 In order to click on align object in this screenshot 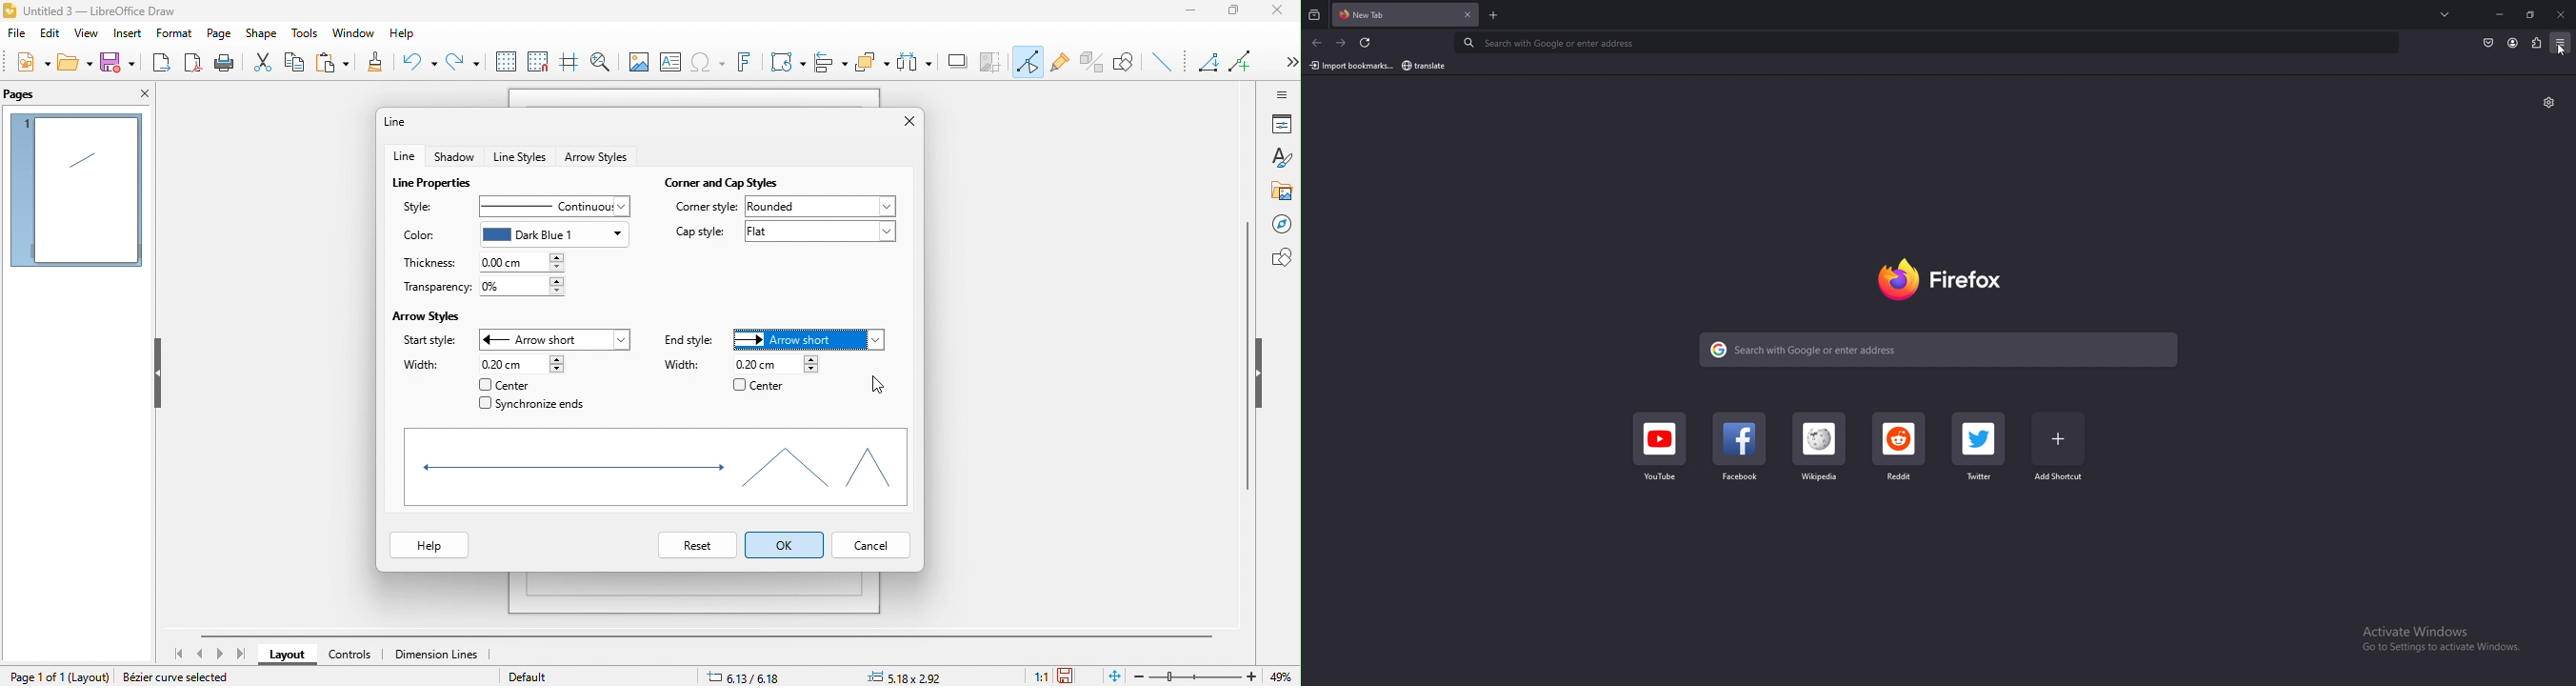, I will do `click(831, 64)`.